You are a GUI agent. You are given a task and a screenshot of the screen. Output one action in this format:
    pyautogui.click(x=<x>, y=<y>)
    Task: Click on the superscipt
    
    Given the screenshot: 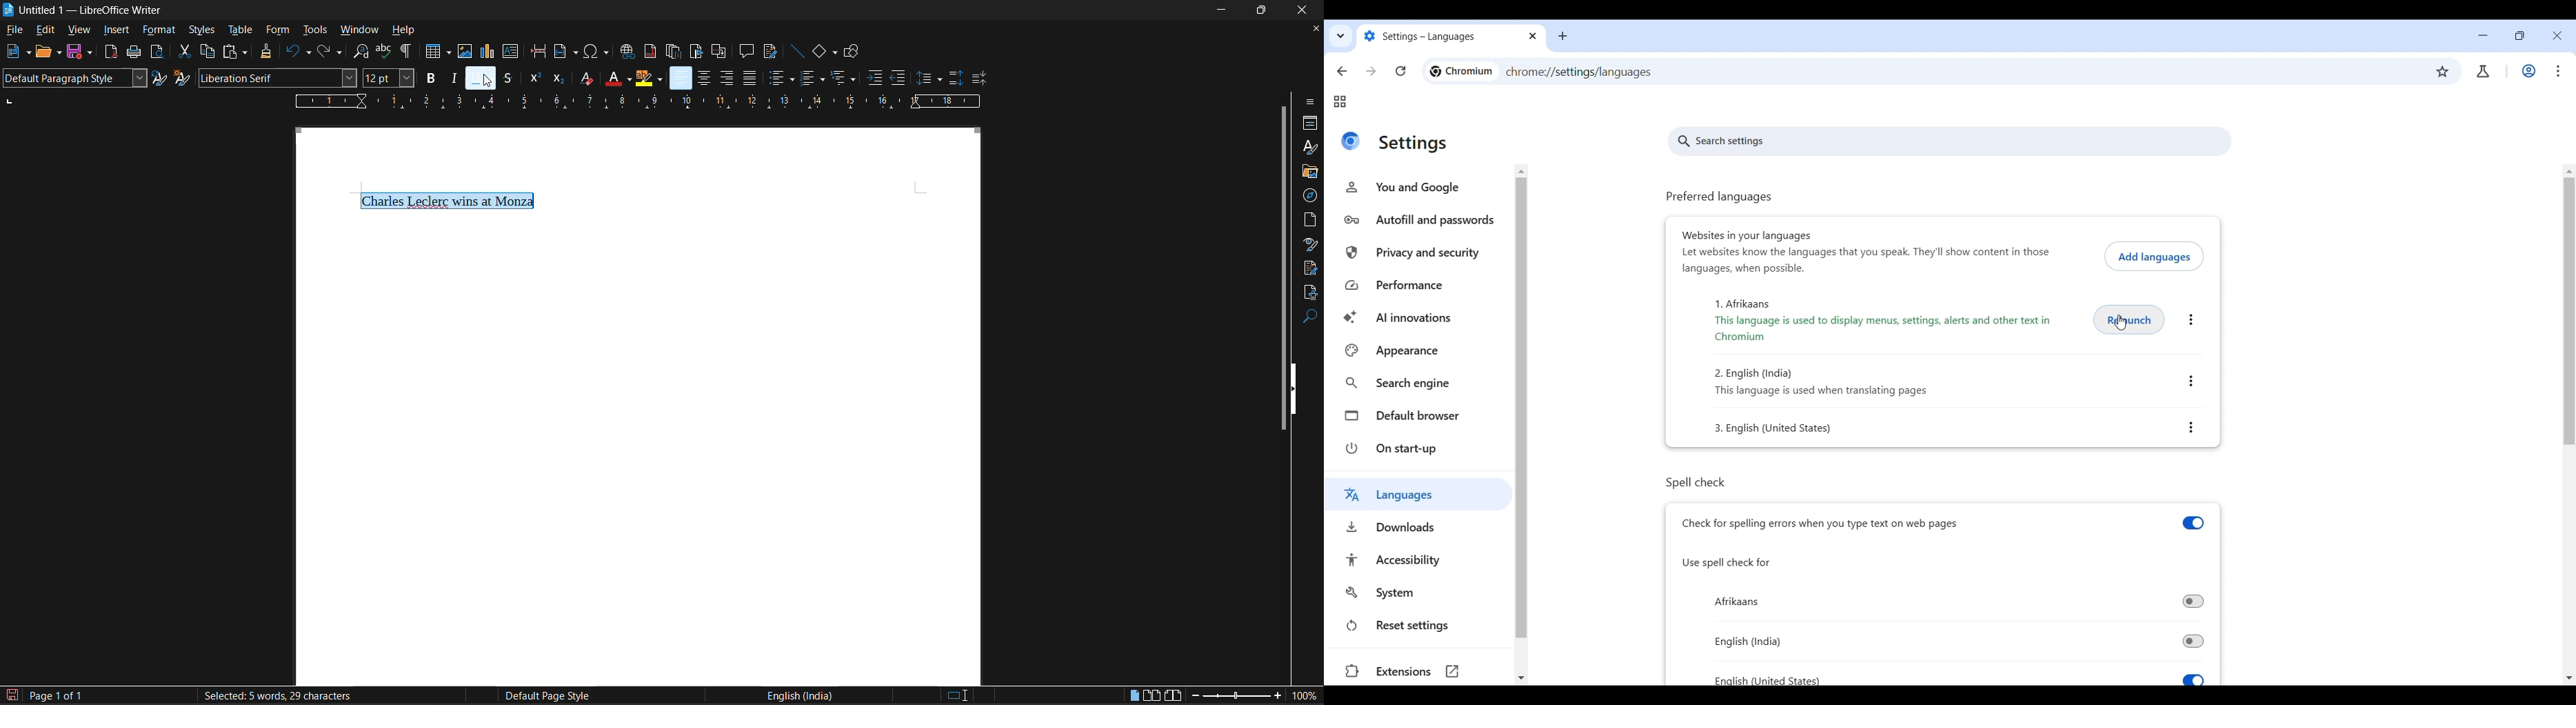 What is the action you would take?
    pyautogui.click(x=534, y=79)
    